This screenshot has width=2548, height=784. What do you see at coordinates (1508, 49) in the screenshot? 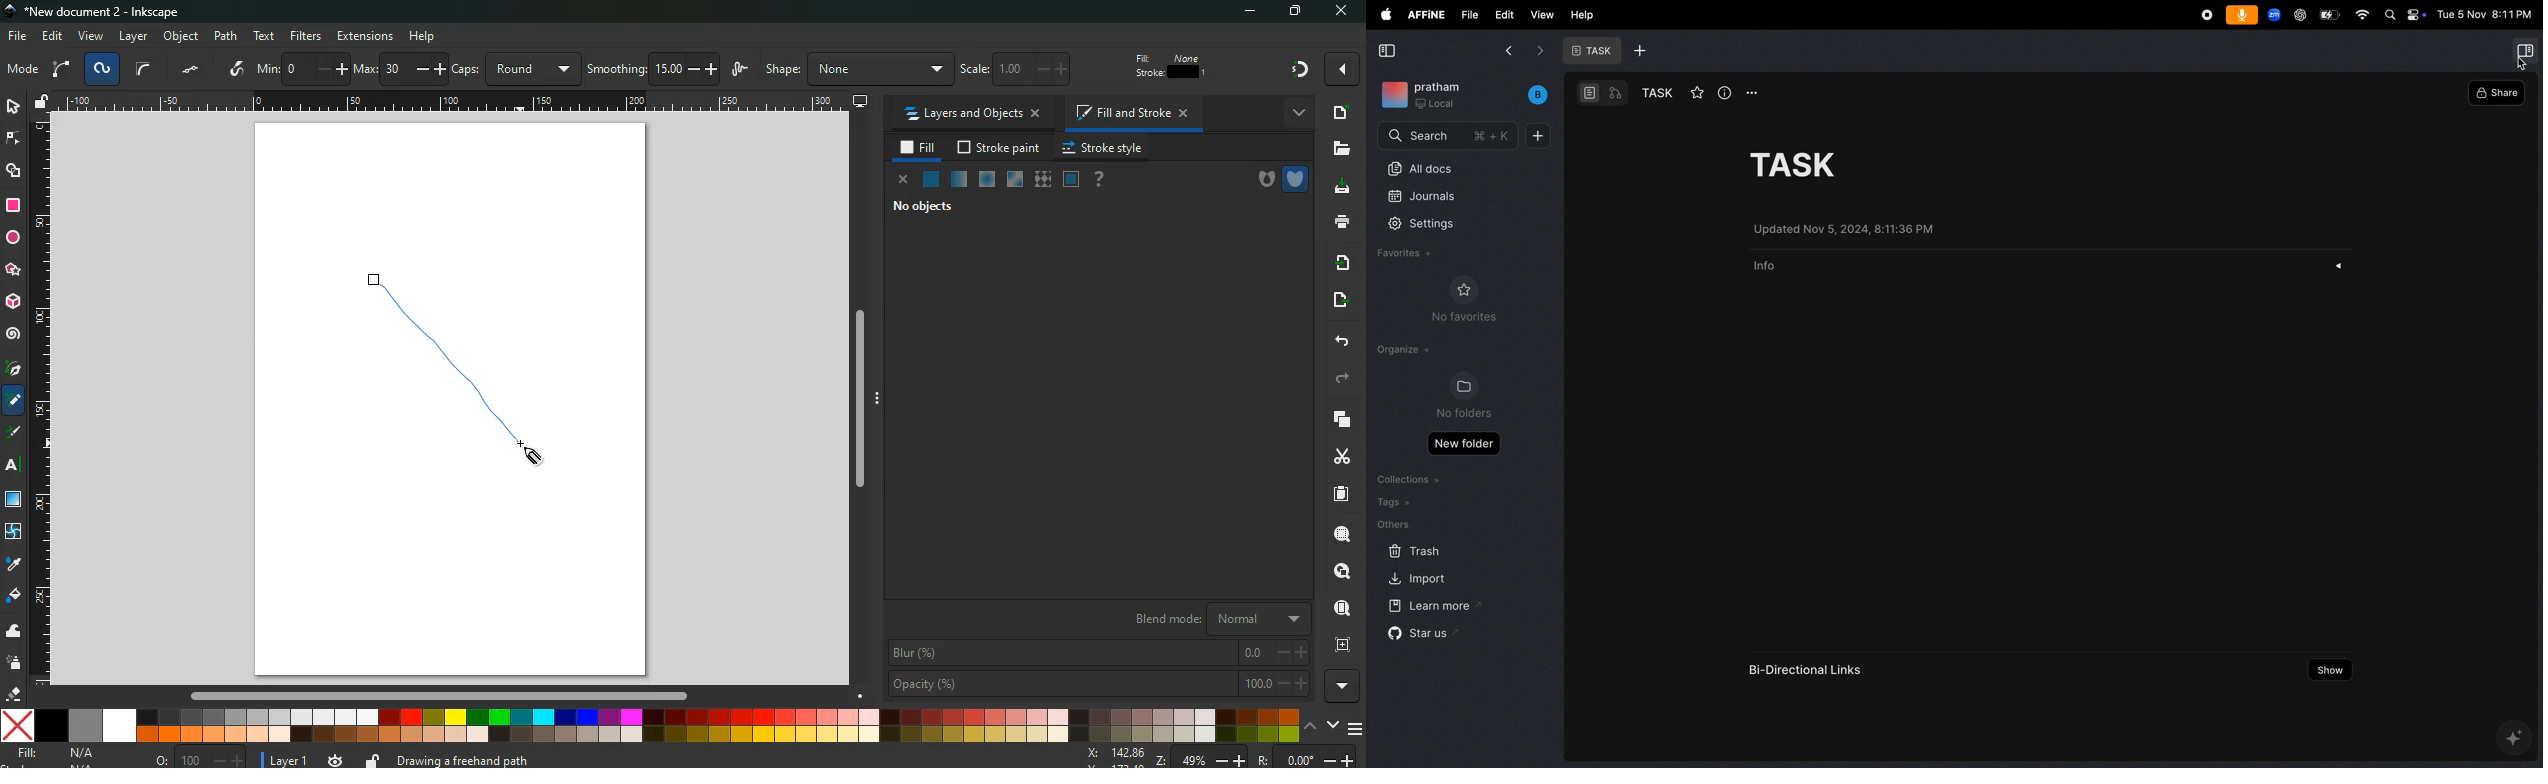
I see `back` at bounding box center [1508, 49].